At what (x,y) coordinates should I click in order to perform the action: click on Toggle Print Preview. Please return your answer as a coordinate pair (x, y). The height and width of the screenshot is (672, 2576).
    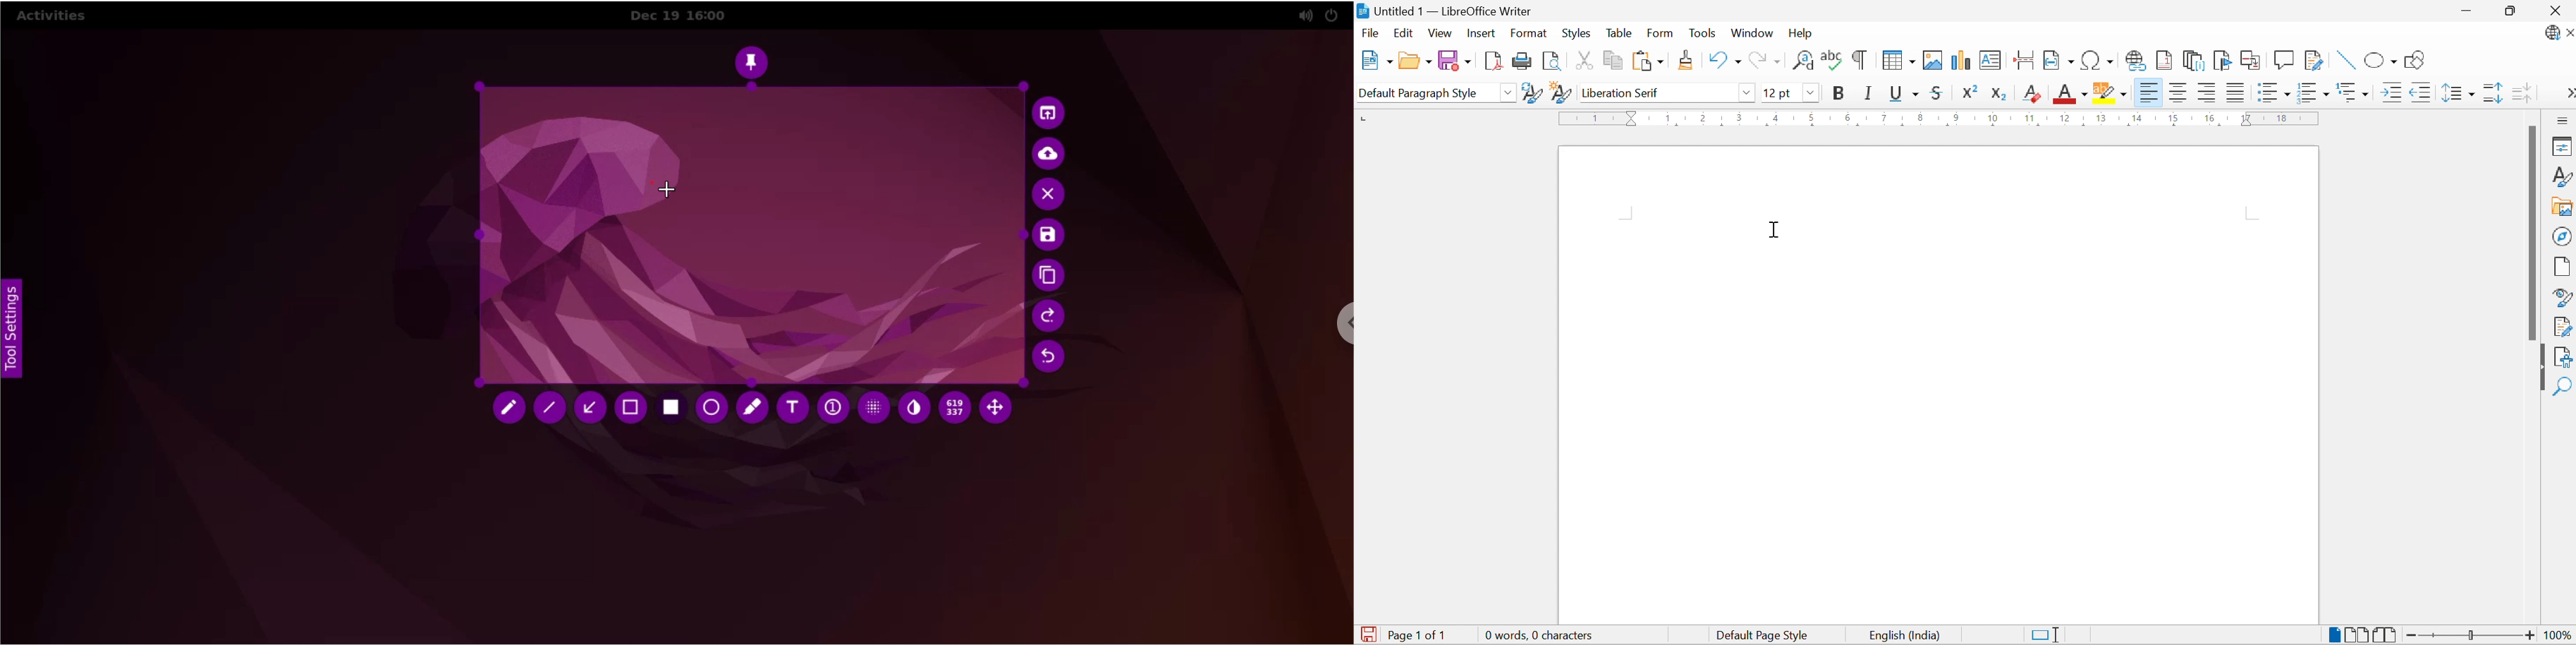
    Looking at the image, I should click on (1550, 61).